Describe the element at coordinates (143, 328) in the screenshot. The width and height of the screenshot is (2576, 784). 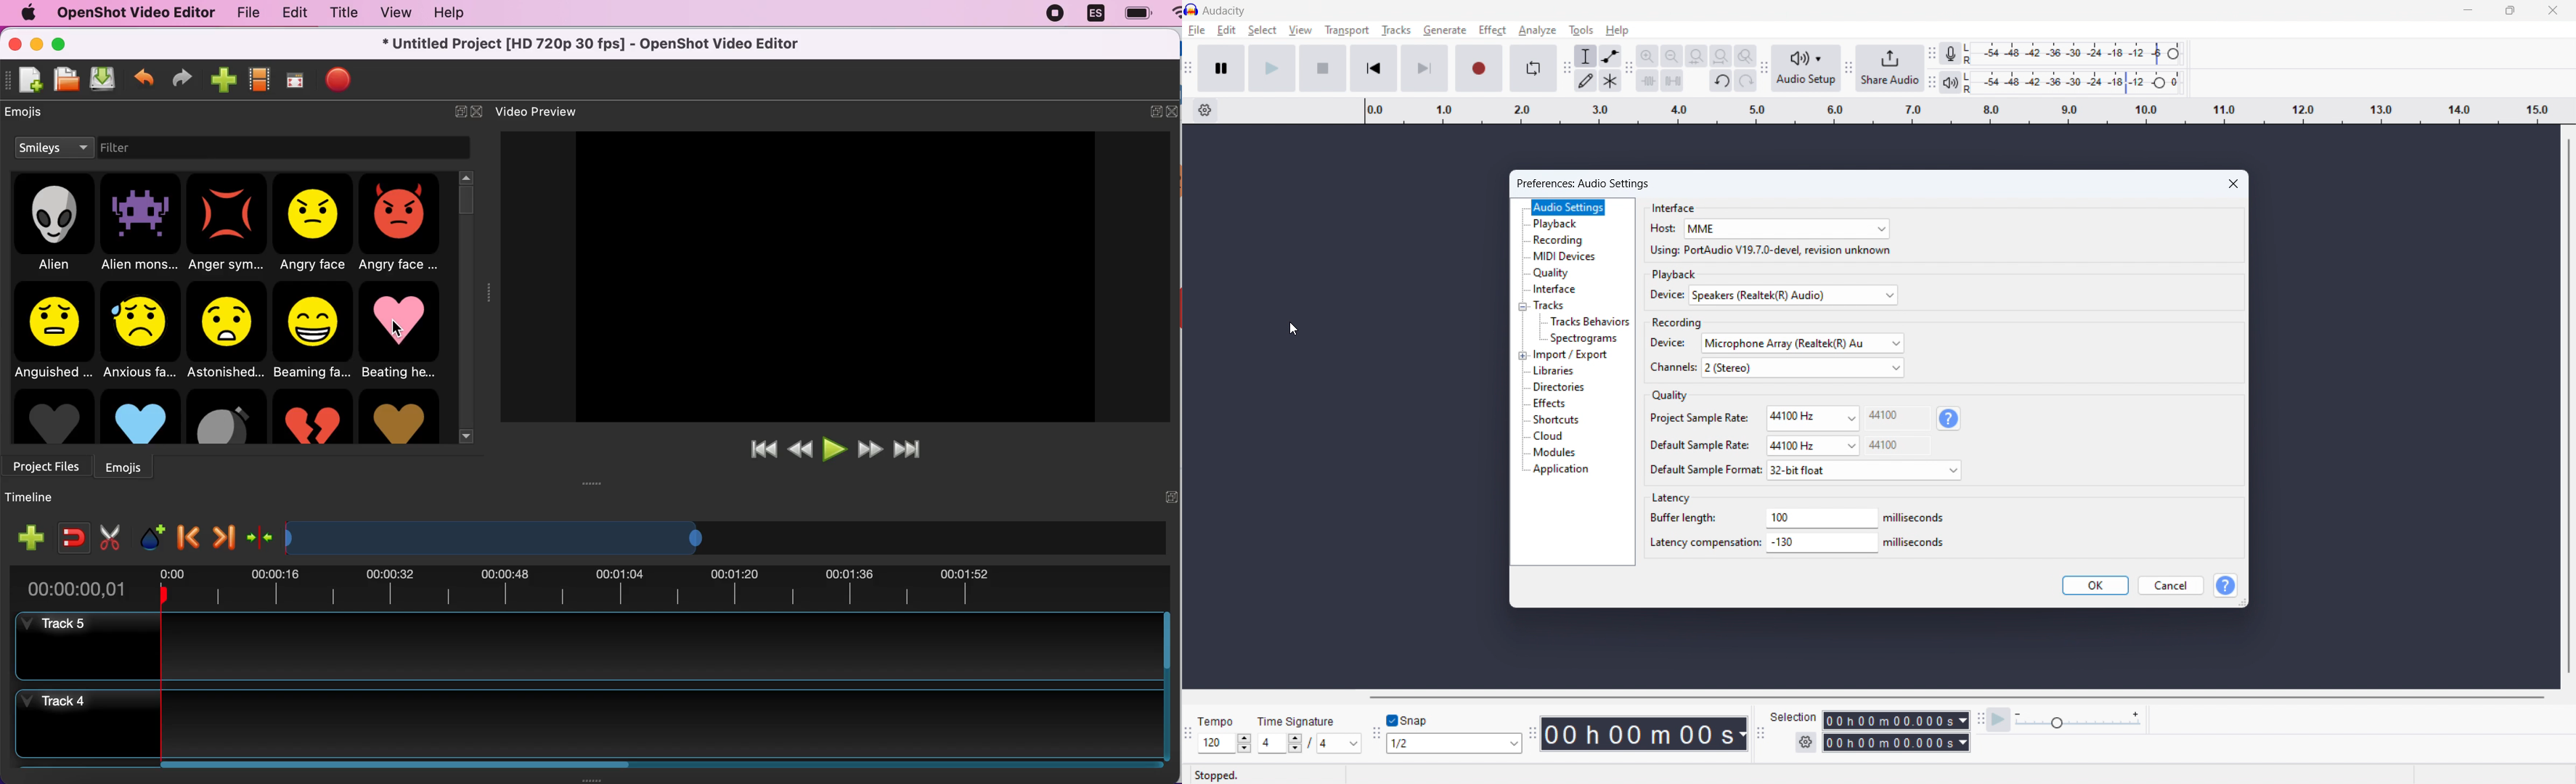
I see `anxious` at that location.